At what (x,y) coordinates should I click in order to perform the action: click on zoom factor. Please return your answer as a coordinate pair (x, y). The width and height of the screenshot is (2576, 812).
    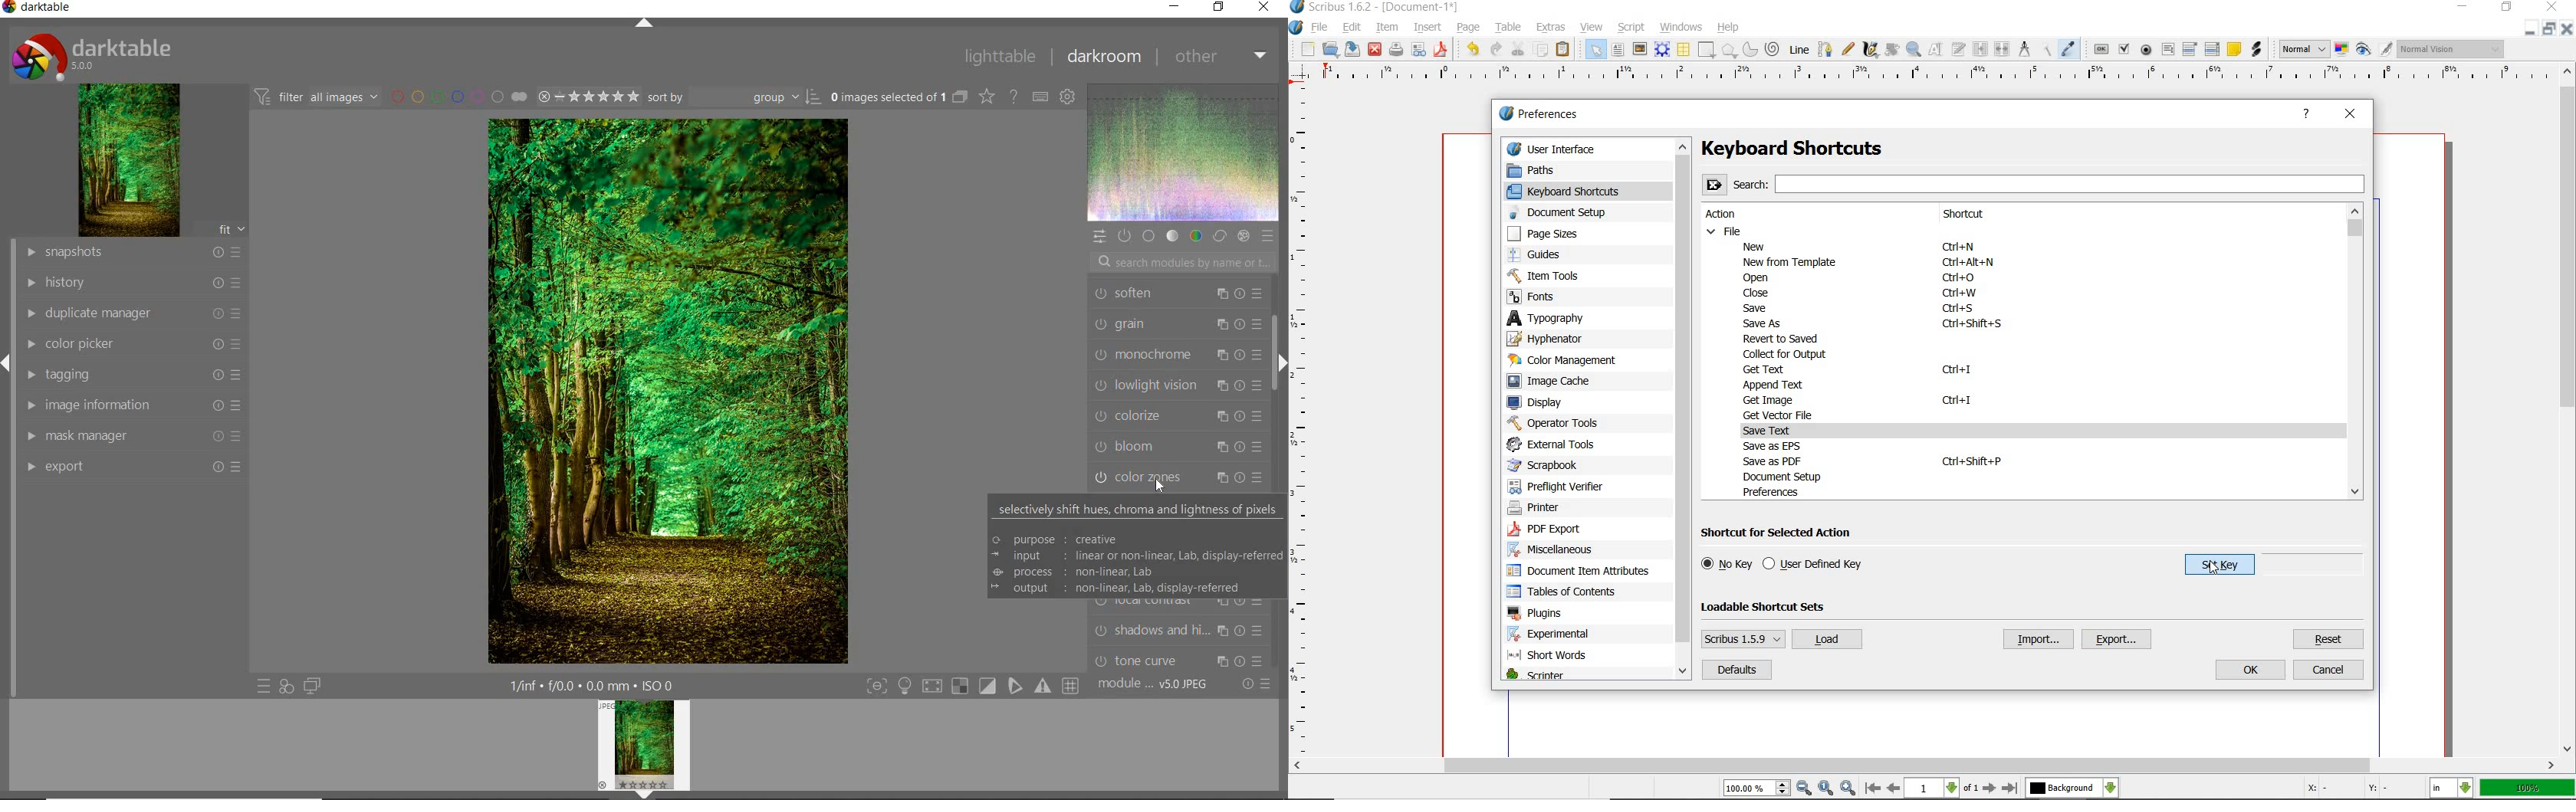
    Looking at the image, I should click on (2528, 789).